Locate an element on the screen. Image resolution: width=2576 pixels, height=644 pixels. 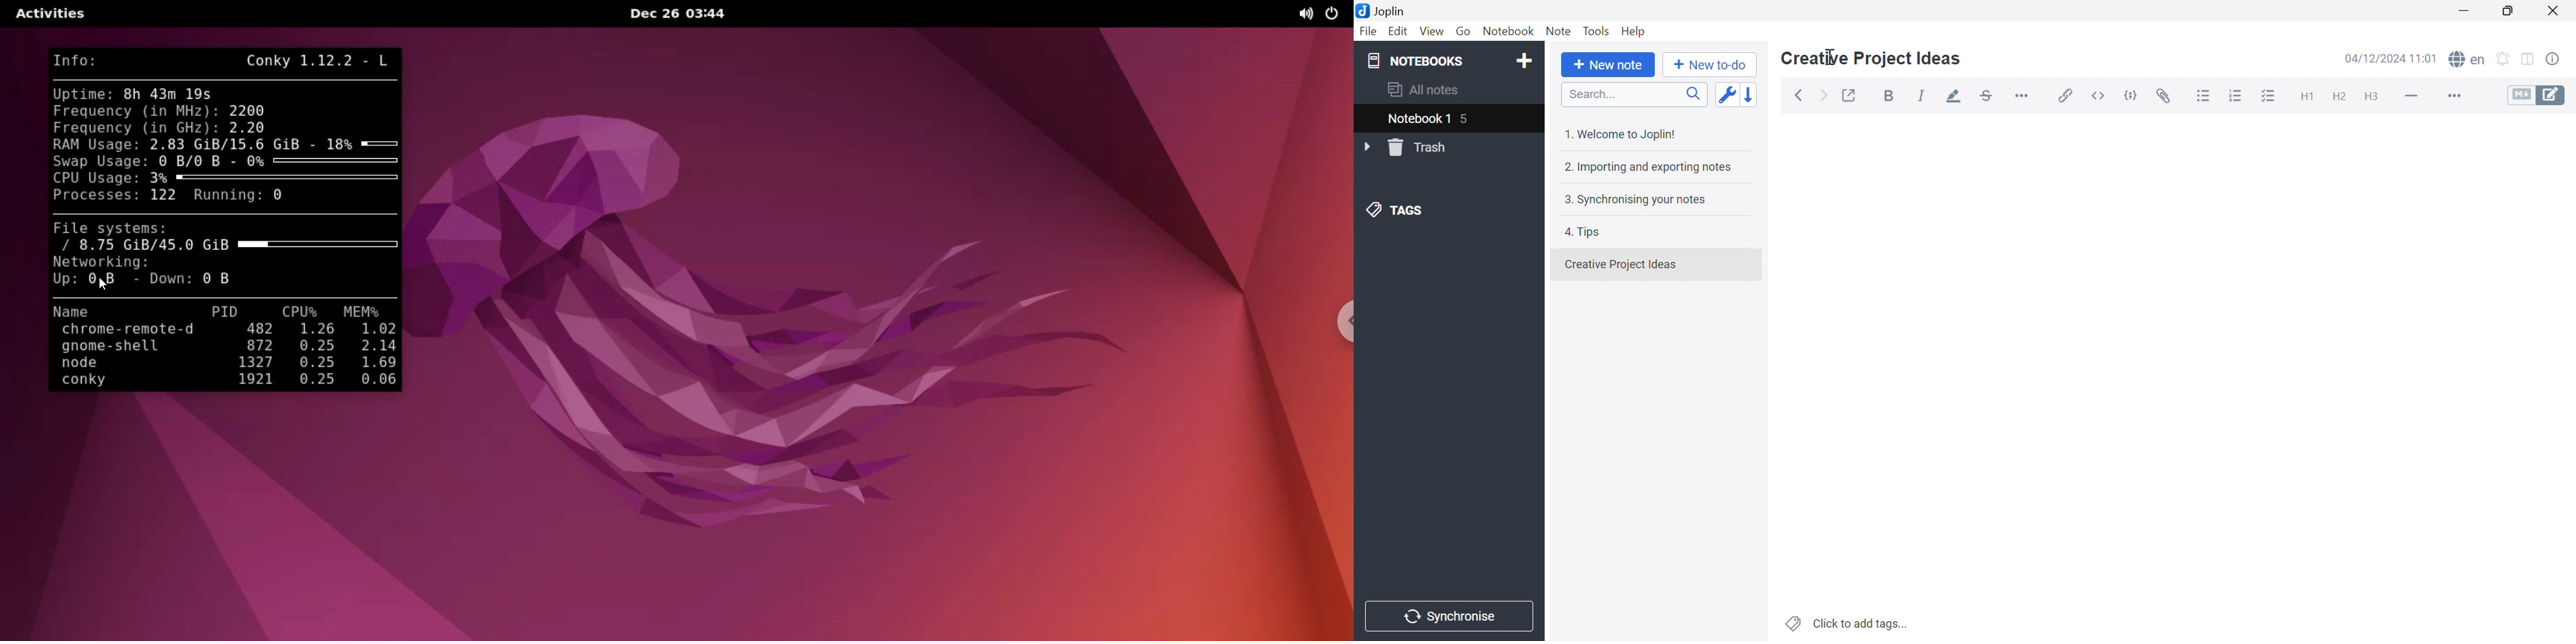
Heading 2 is located at coordinates (2341, 98).